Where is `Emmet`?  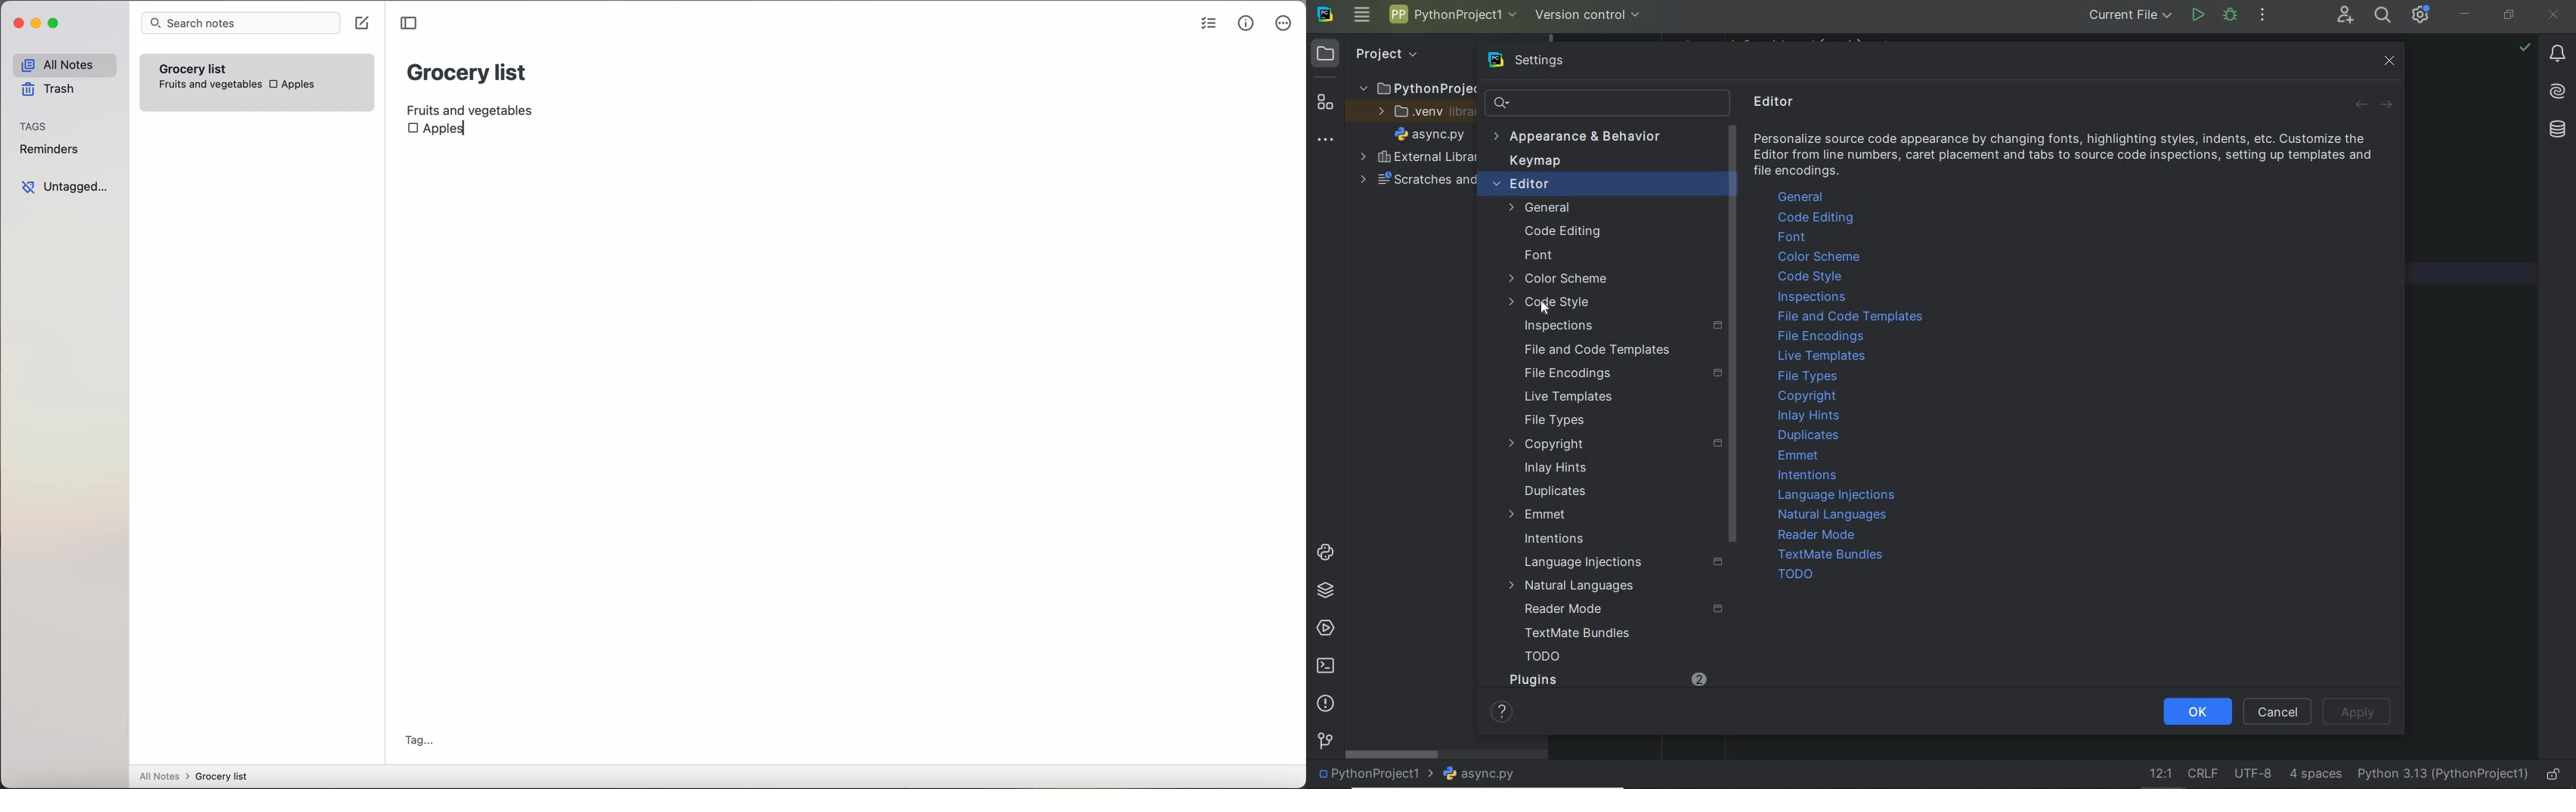 Emmet is located at coordinates (1801, 457).